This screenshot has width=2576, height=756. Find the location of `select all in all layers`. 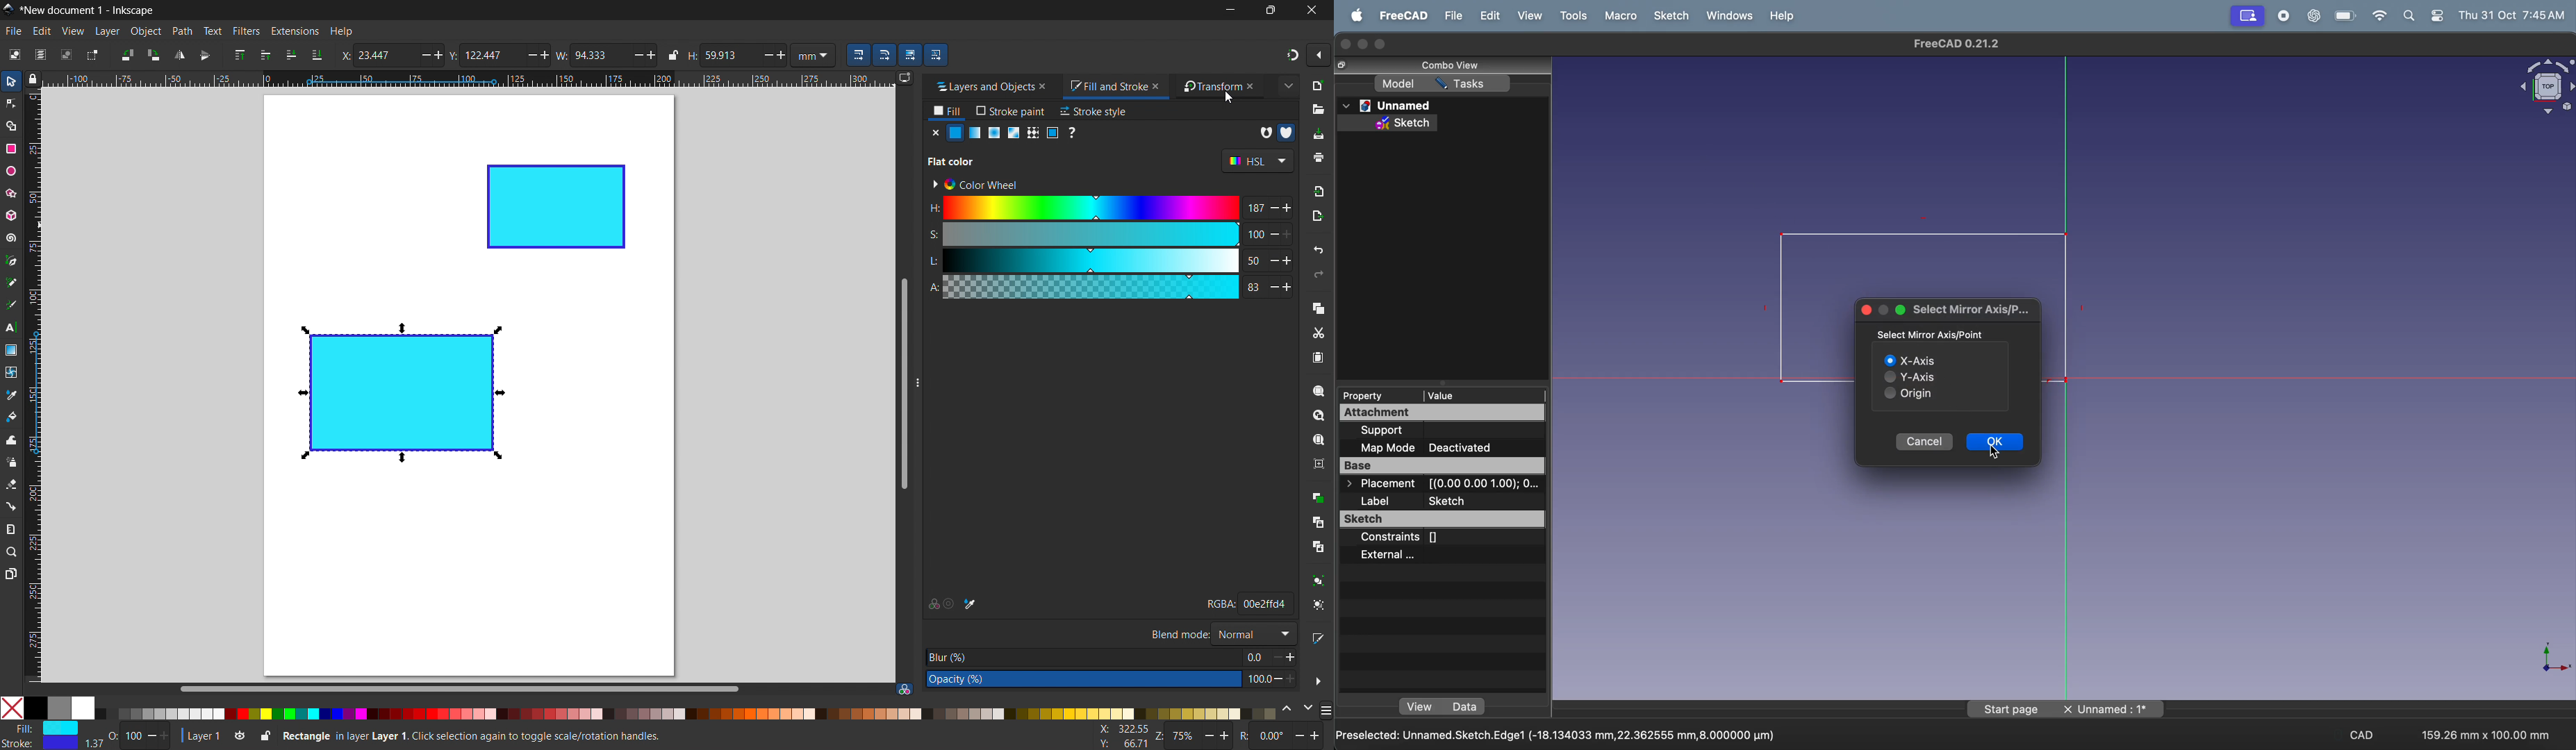

select all in all layers is located at coordinates (40, 54).